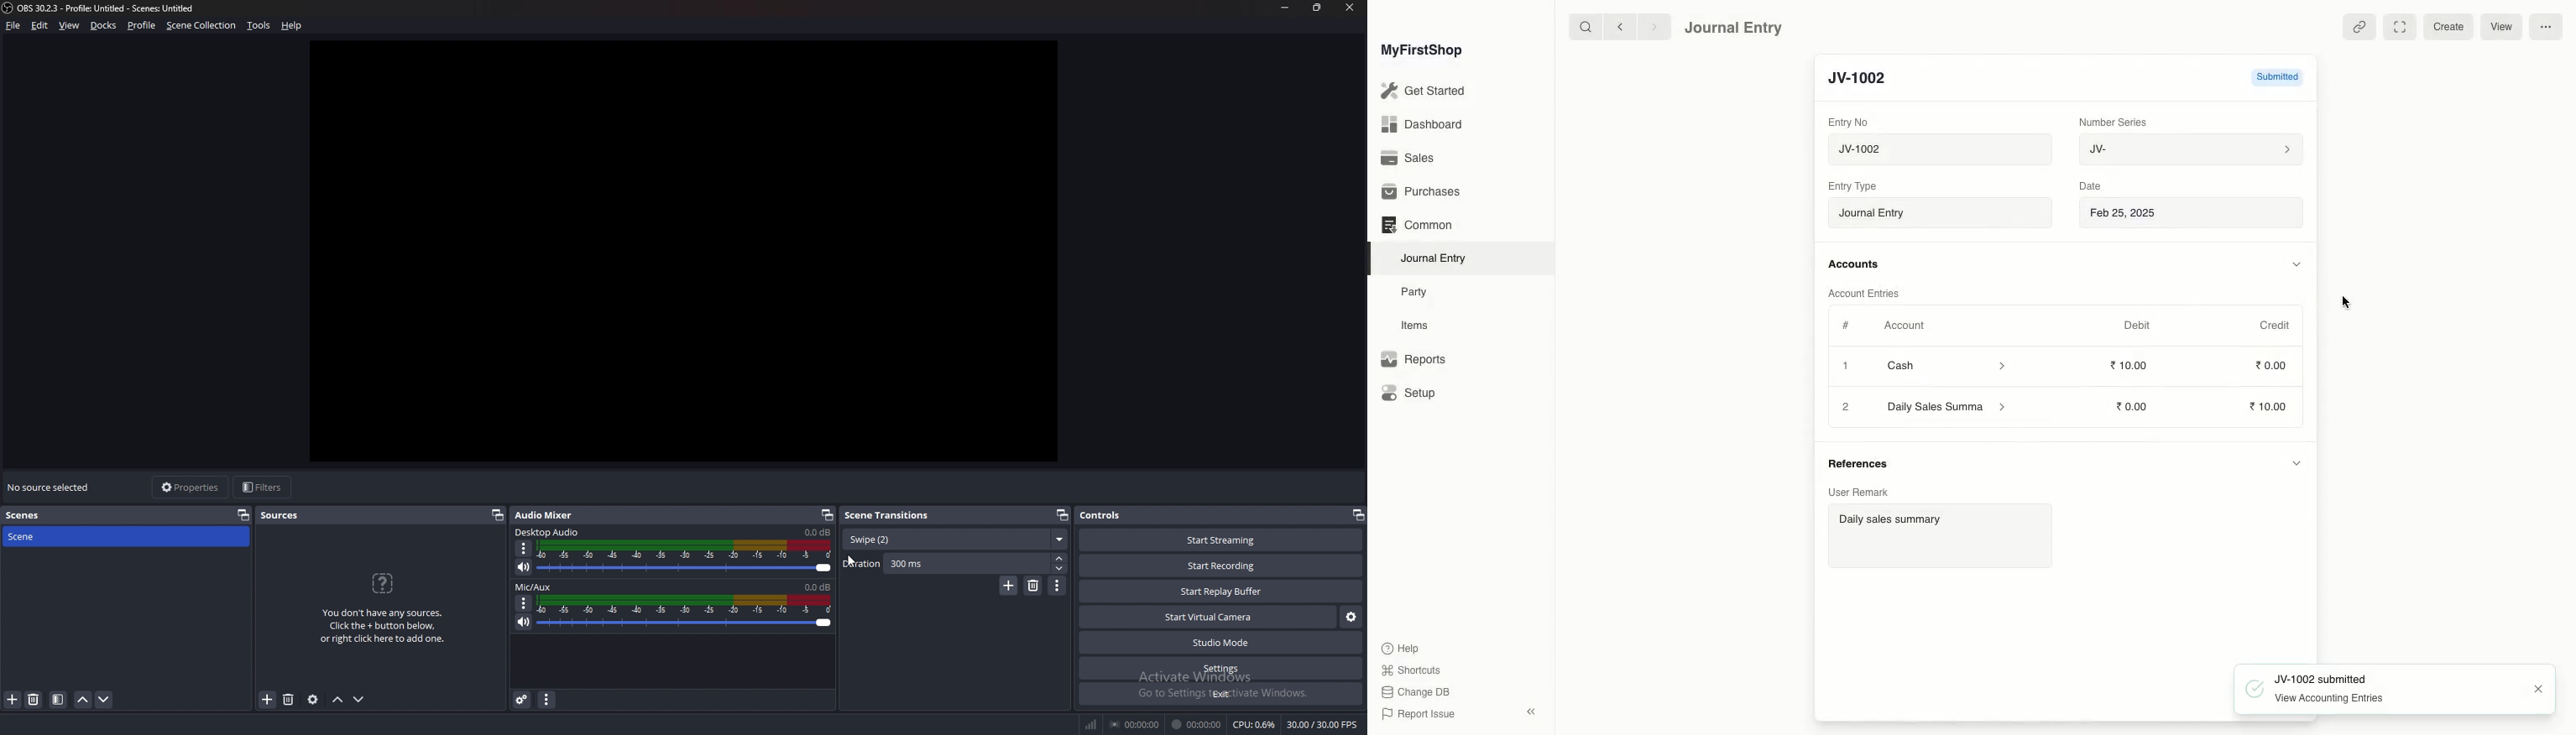 The image size is (2576, 756). Describe the element at coordinates (2137, 325) in the screenshot. I see `Debit` at that location.